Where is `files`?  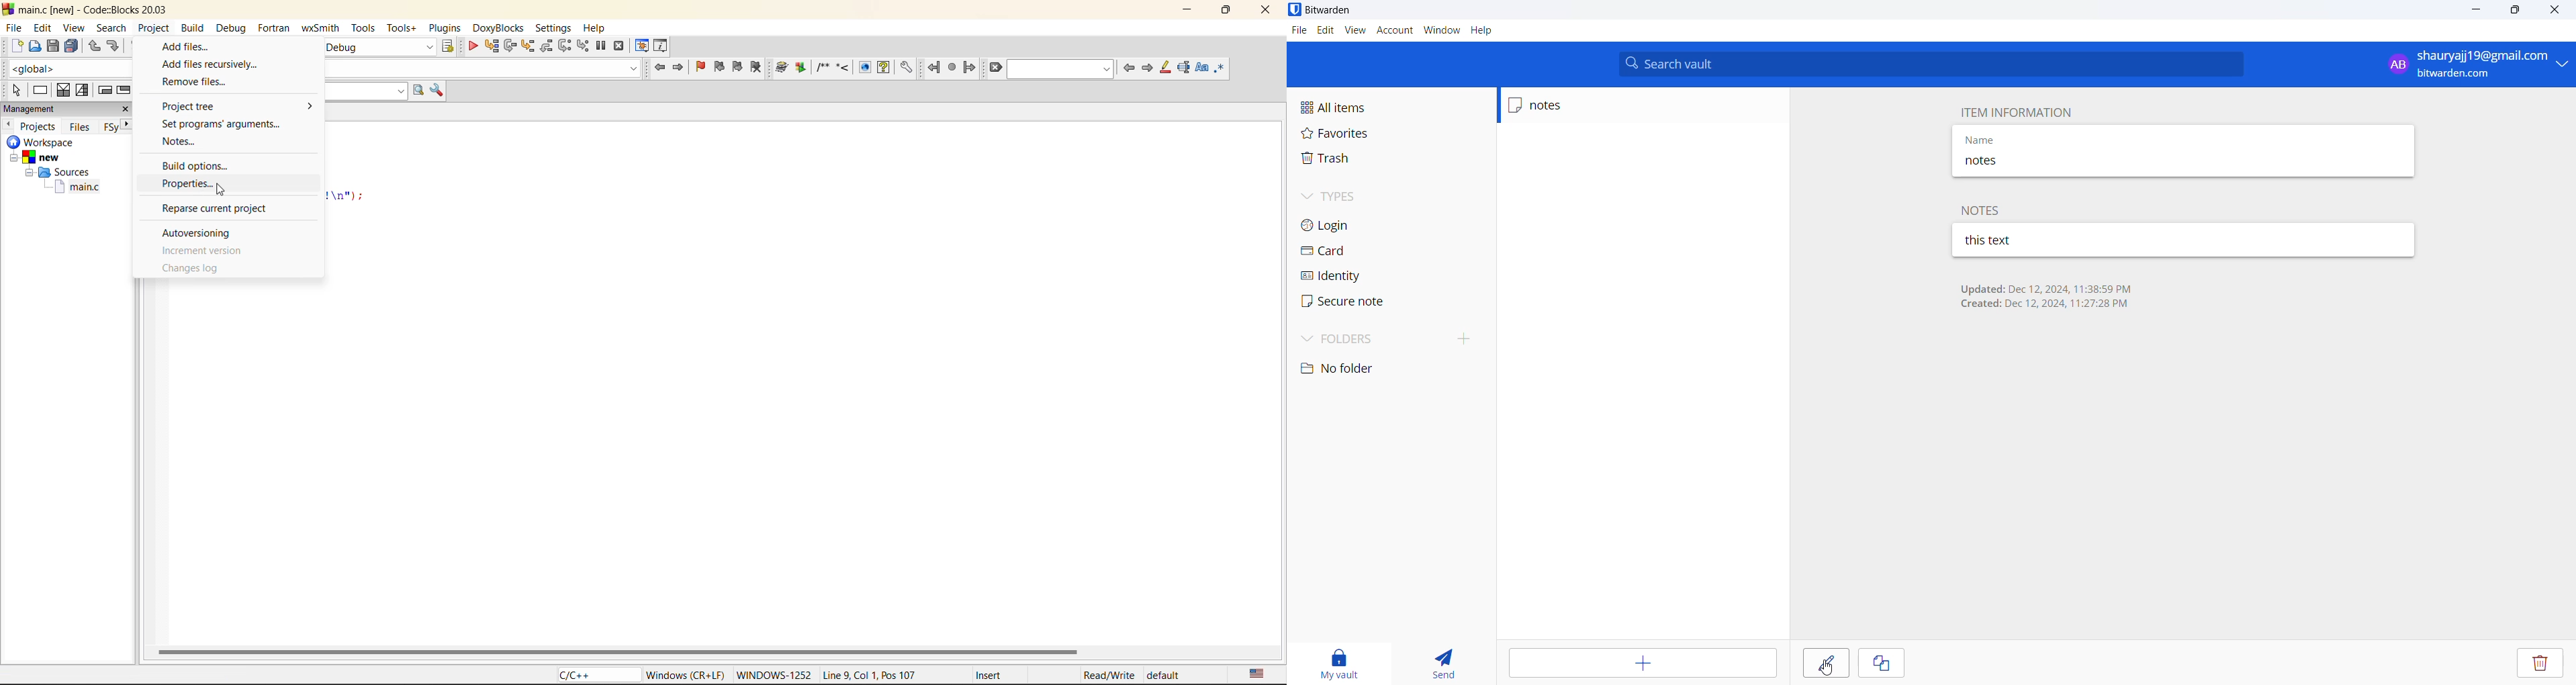
files is located at coordinates (80, 127).